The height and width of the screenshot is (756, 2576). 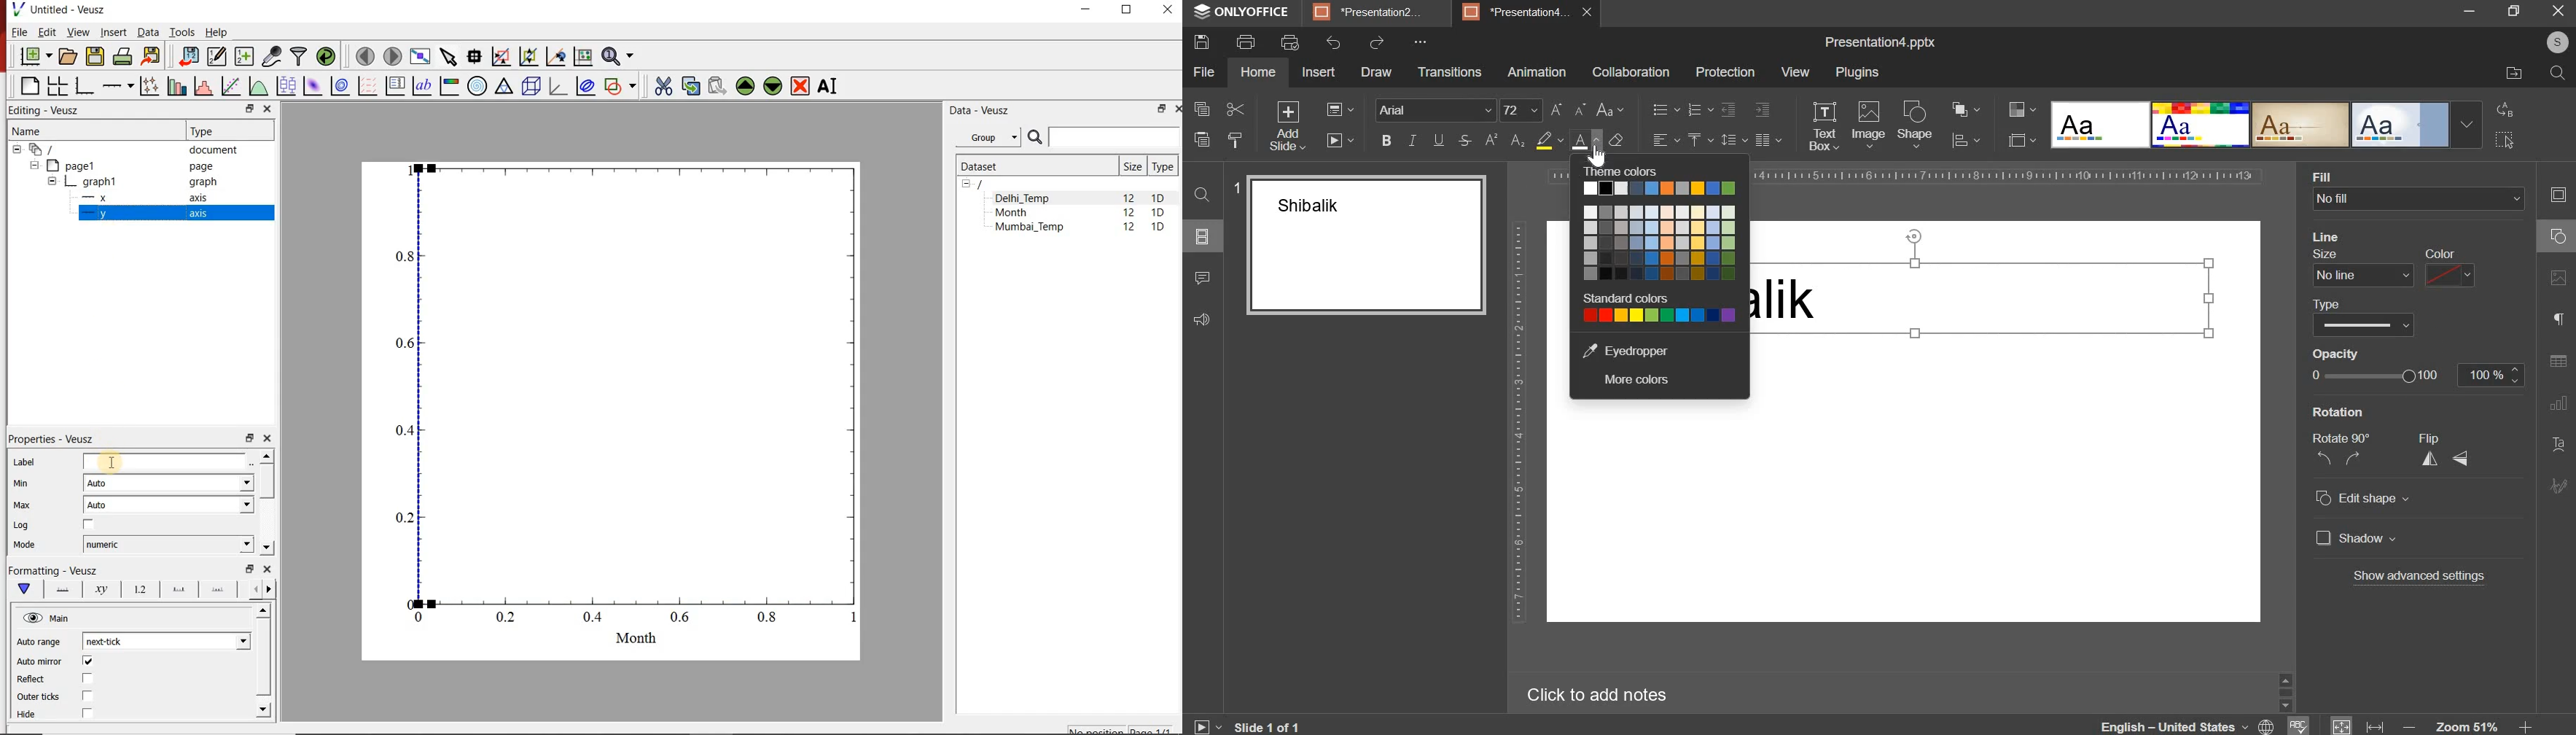 I want to click on copy styles, so click(x=1236, y=140).